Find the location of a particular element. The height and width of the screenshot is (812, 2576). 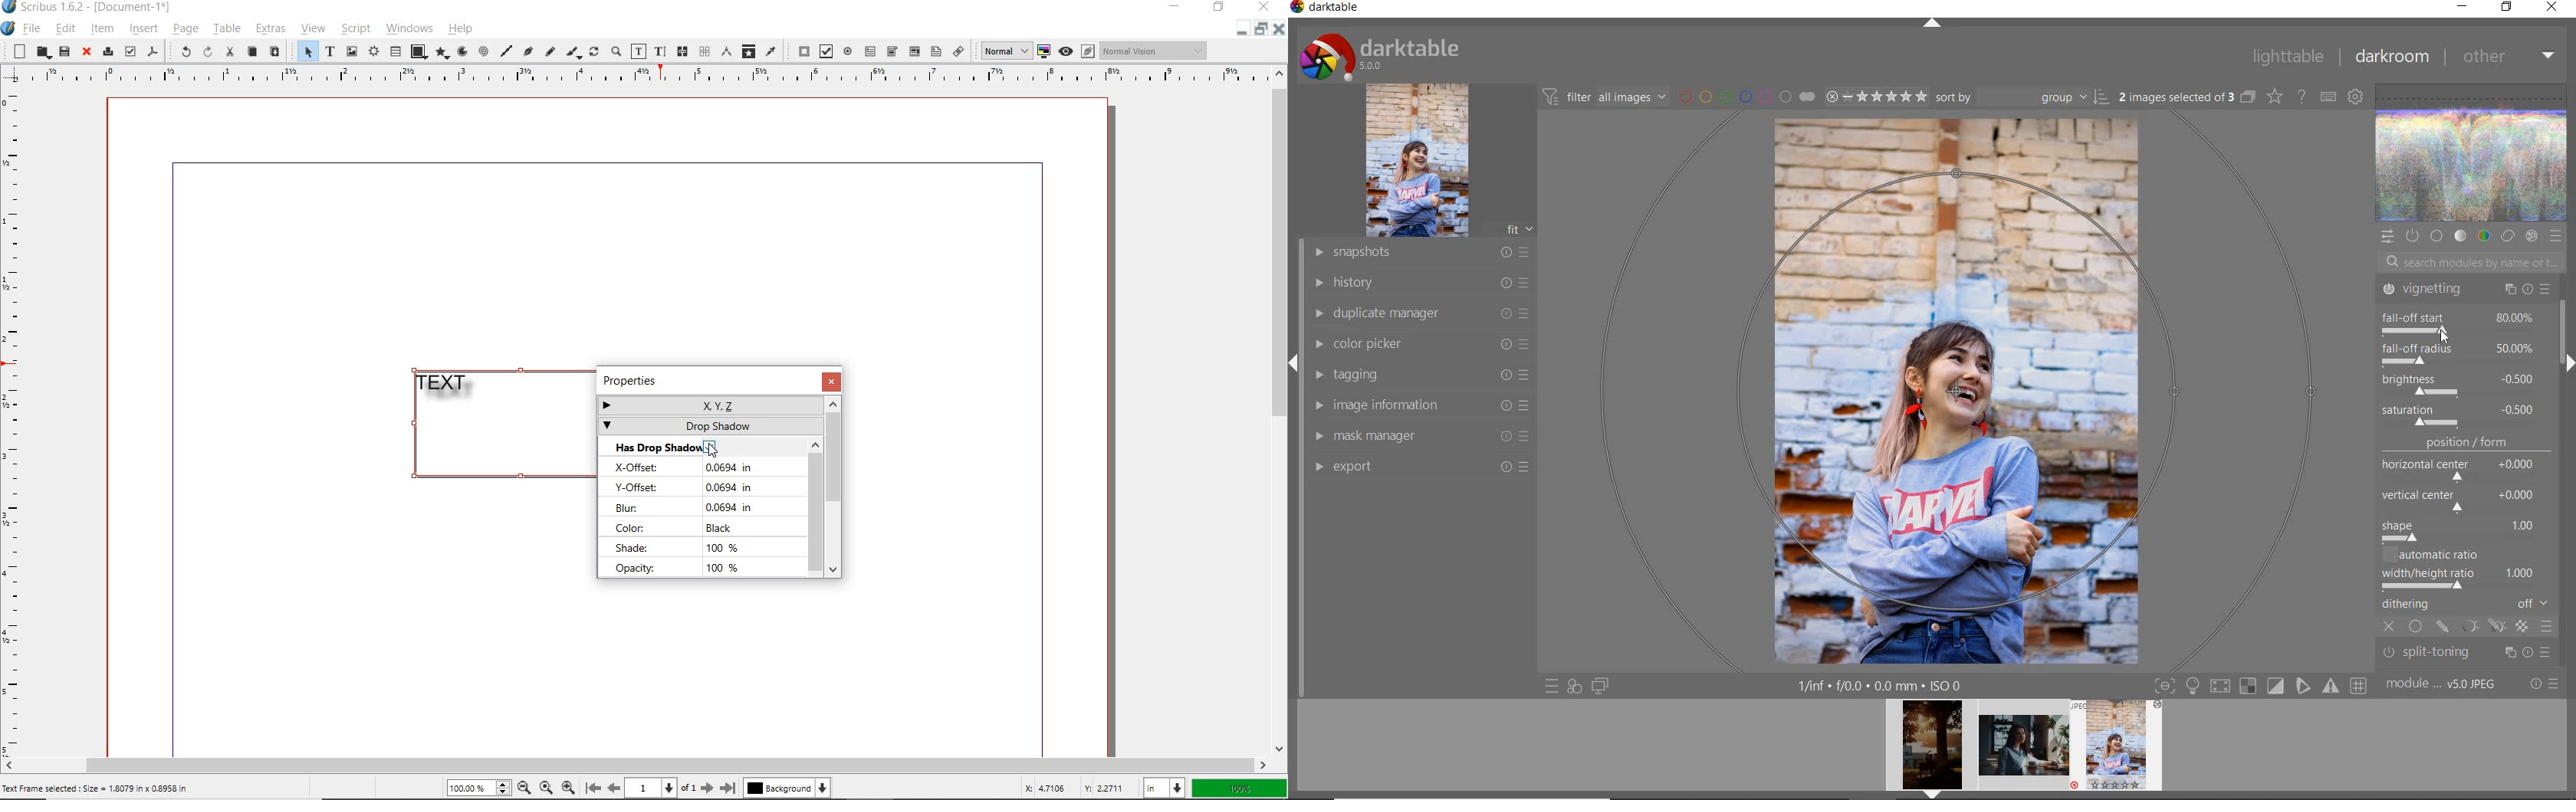

Close is located at coordinates (1278, 29).